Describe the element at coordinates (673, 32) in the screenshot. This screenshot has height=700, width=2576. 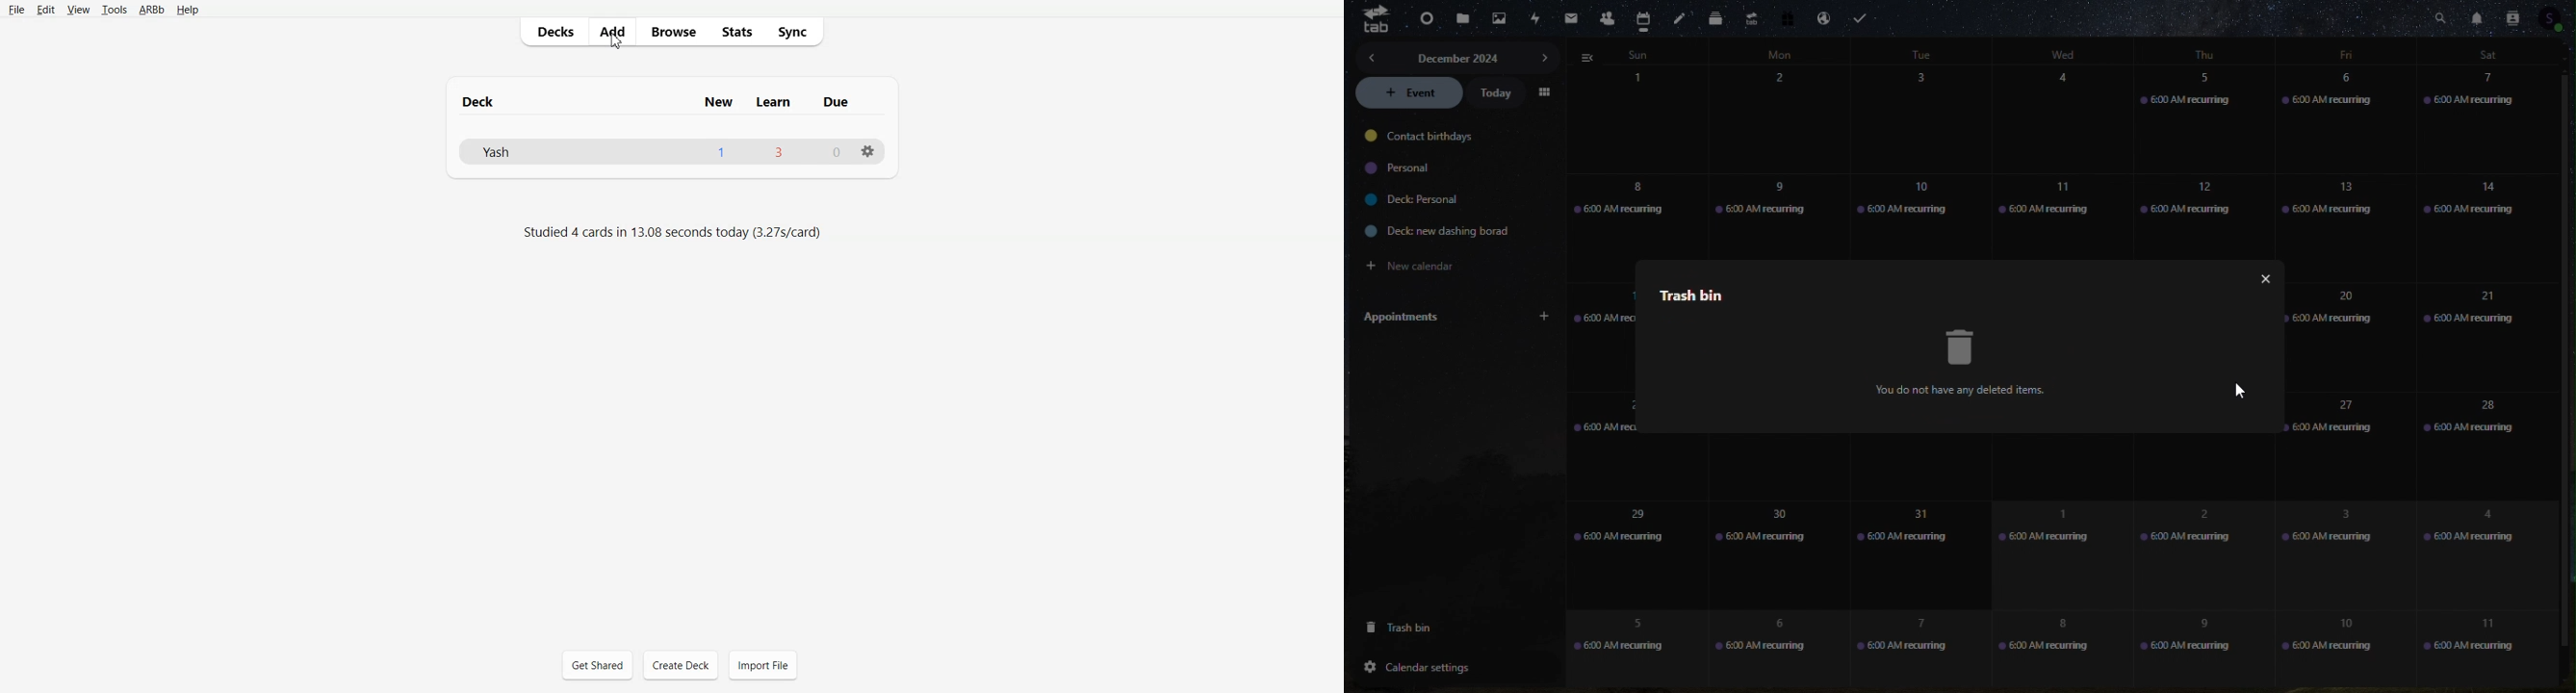
I see `Browse` at that location.